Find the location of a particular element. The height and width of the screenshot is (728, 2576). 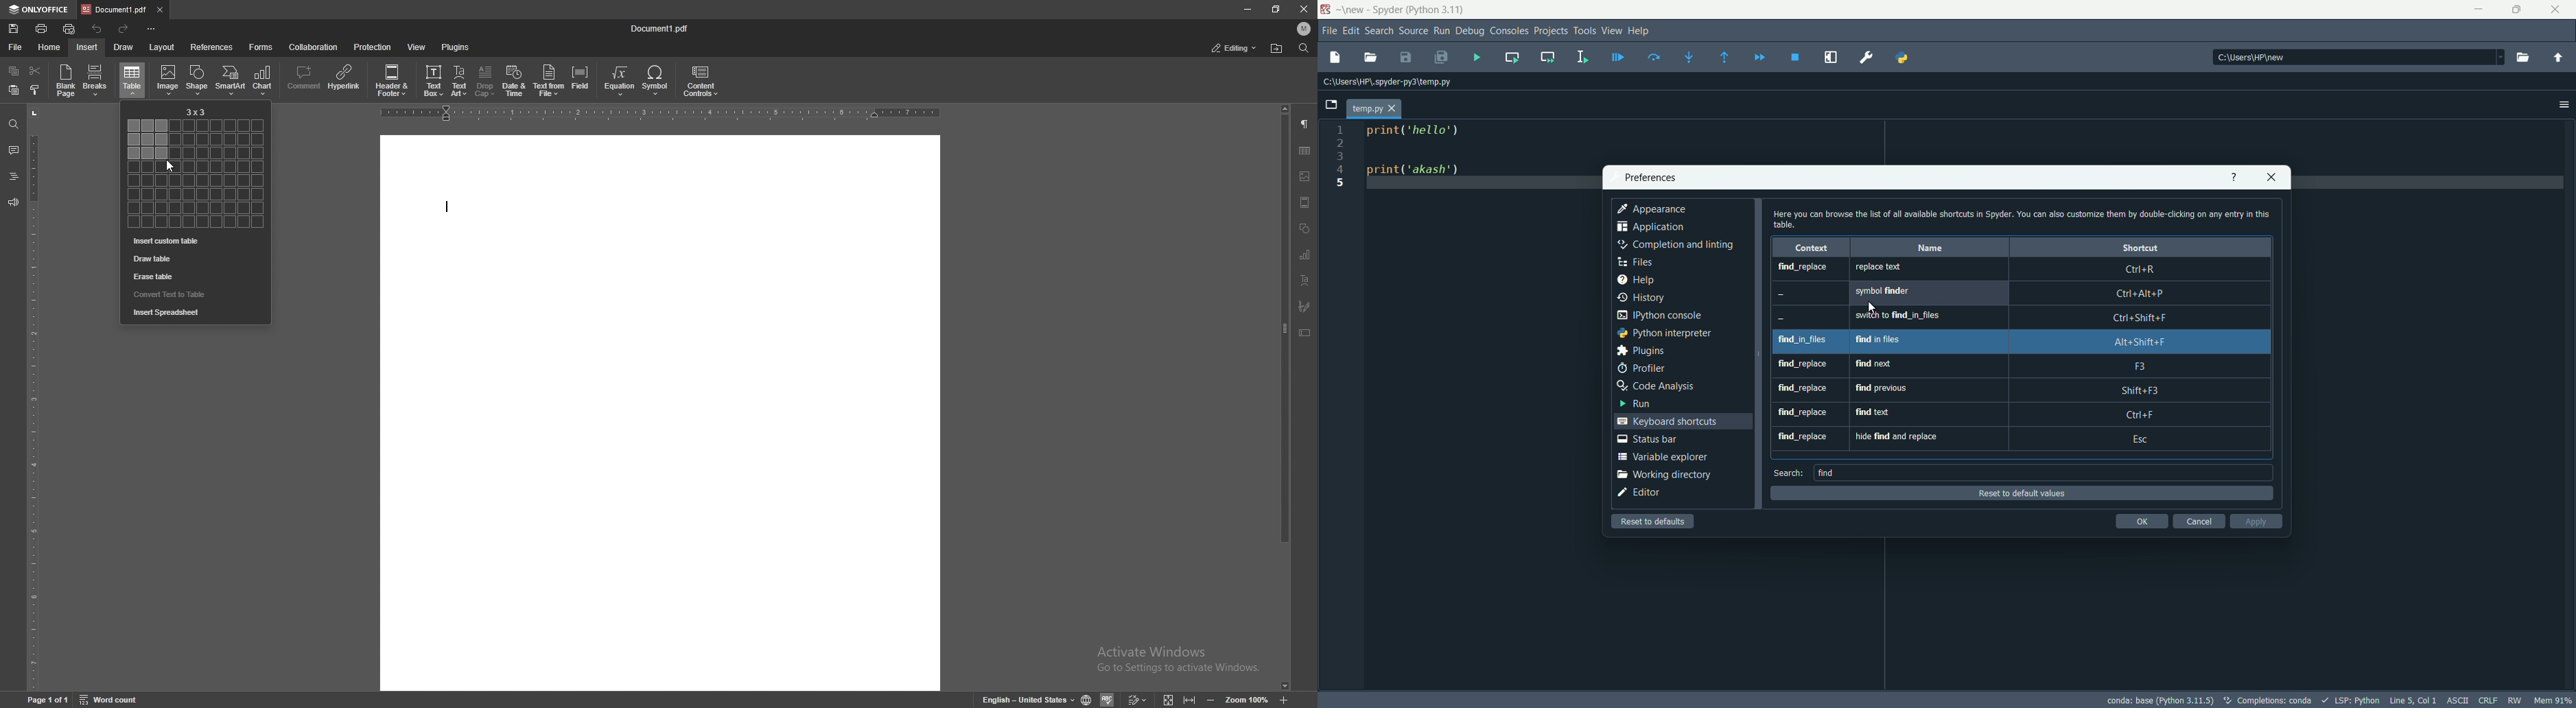

file menu is located at coordinates (1329, 28).